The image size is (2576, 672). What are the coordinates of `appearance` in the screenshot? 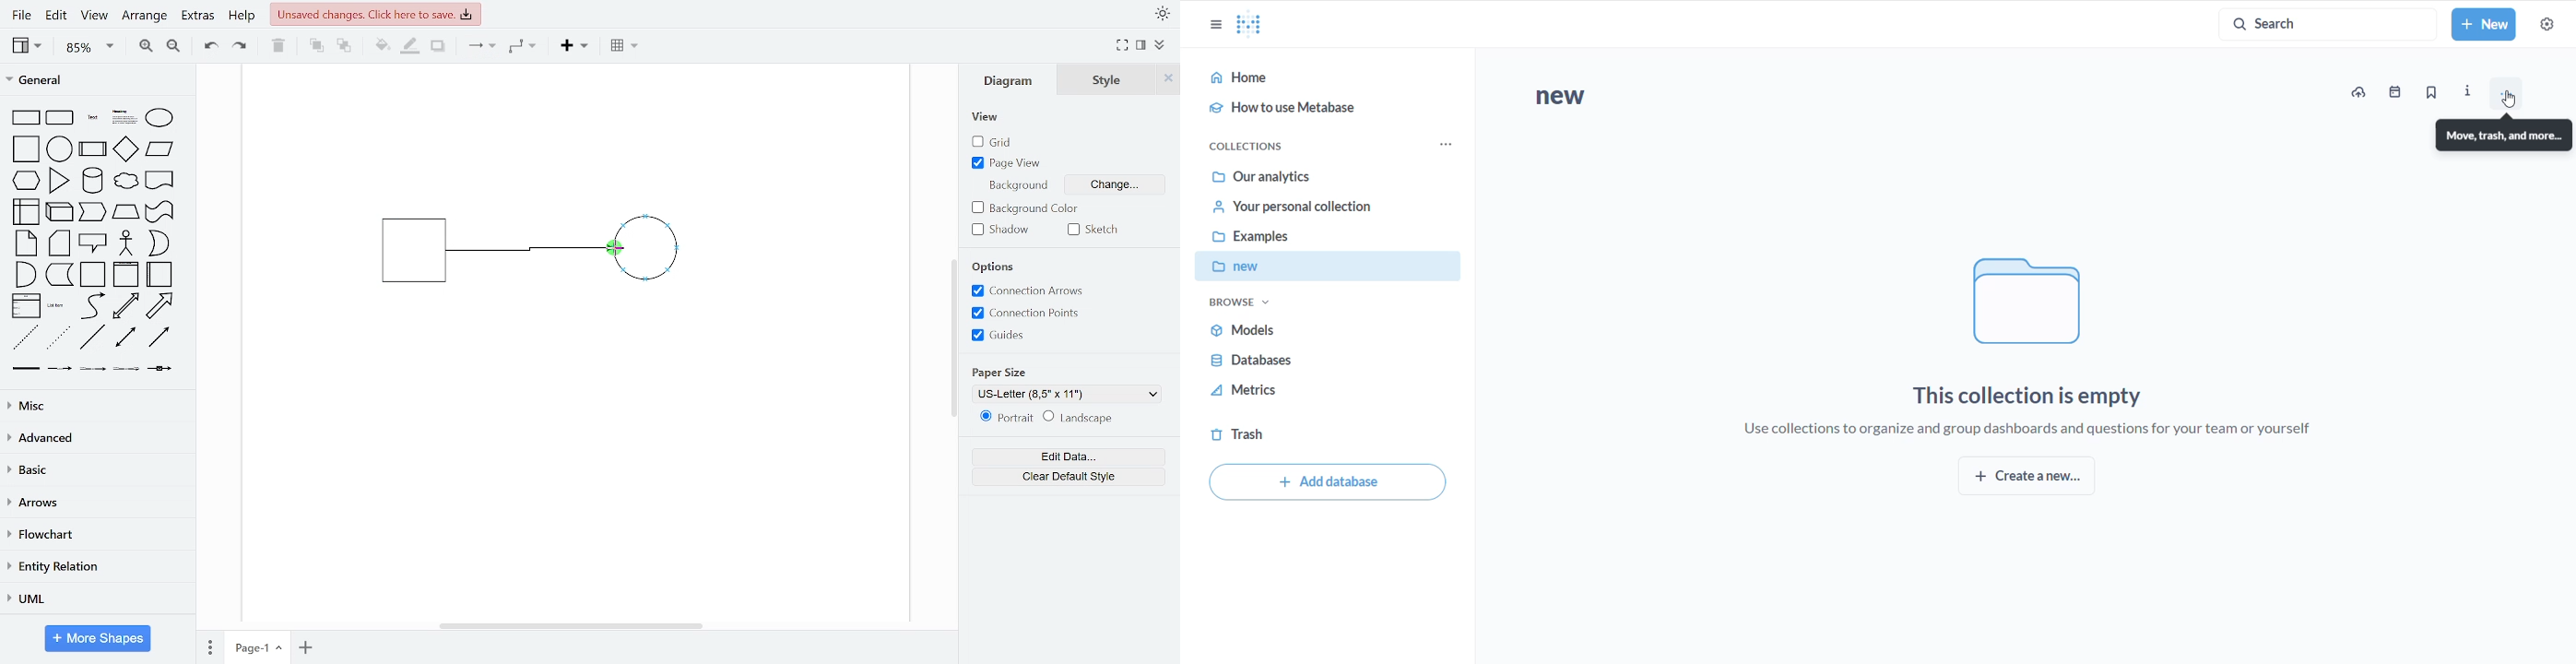 It's located at (1162, 14).